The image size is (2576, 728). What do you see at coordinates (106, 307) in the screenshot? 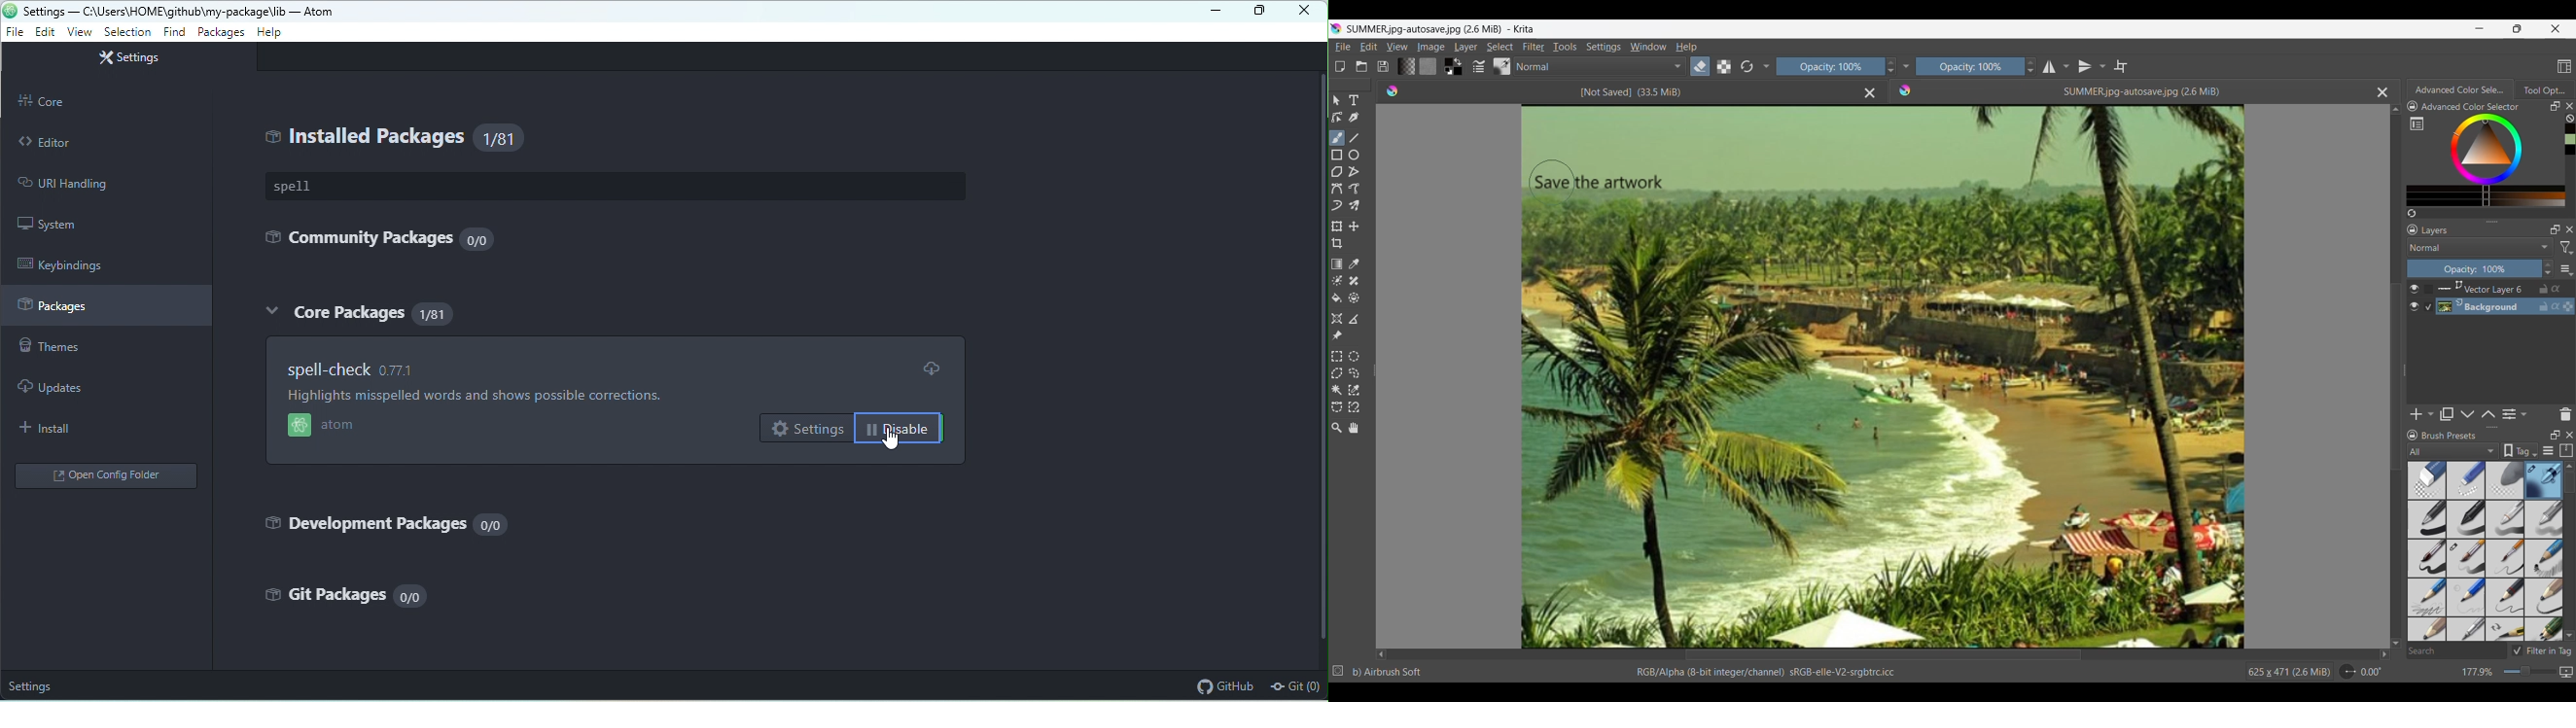
I see `packages` at bounding box center [106, 307].